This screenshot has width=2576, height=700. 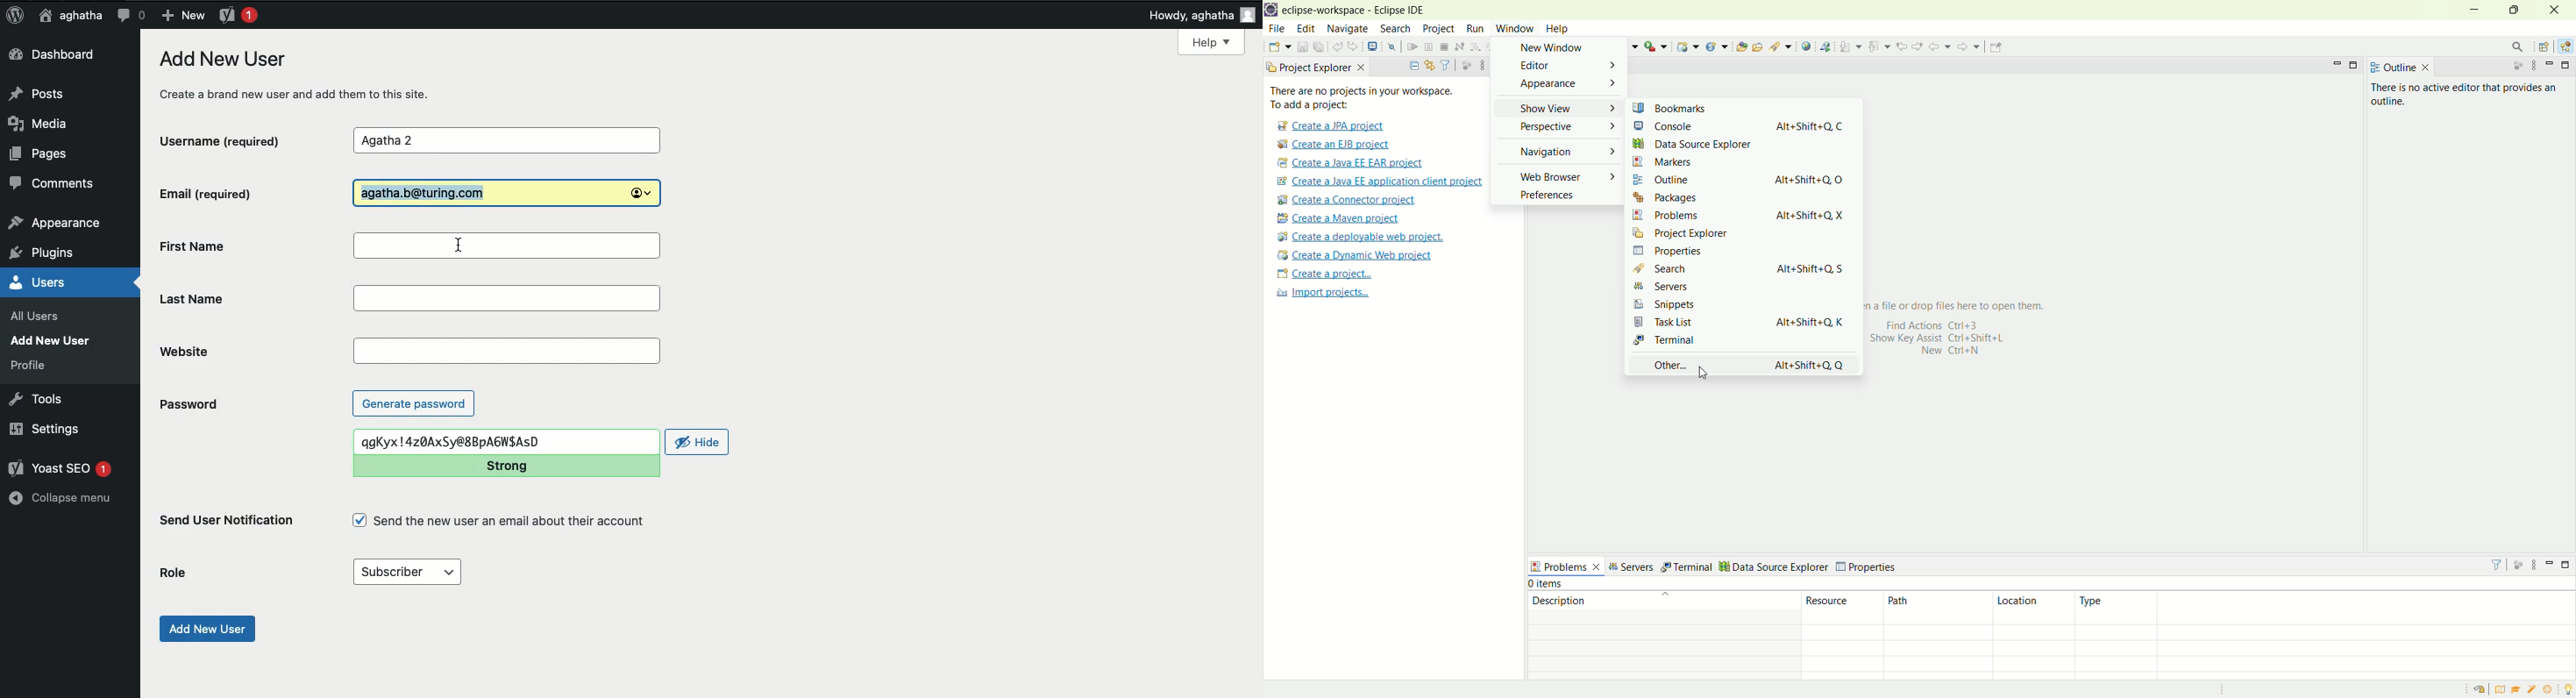 I want to click on pin editor, so click(x=1997, y=48).